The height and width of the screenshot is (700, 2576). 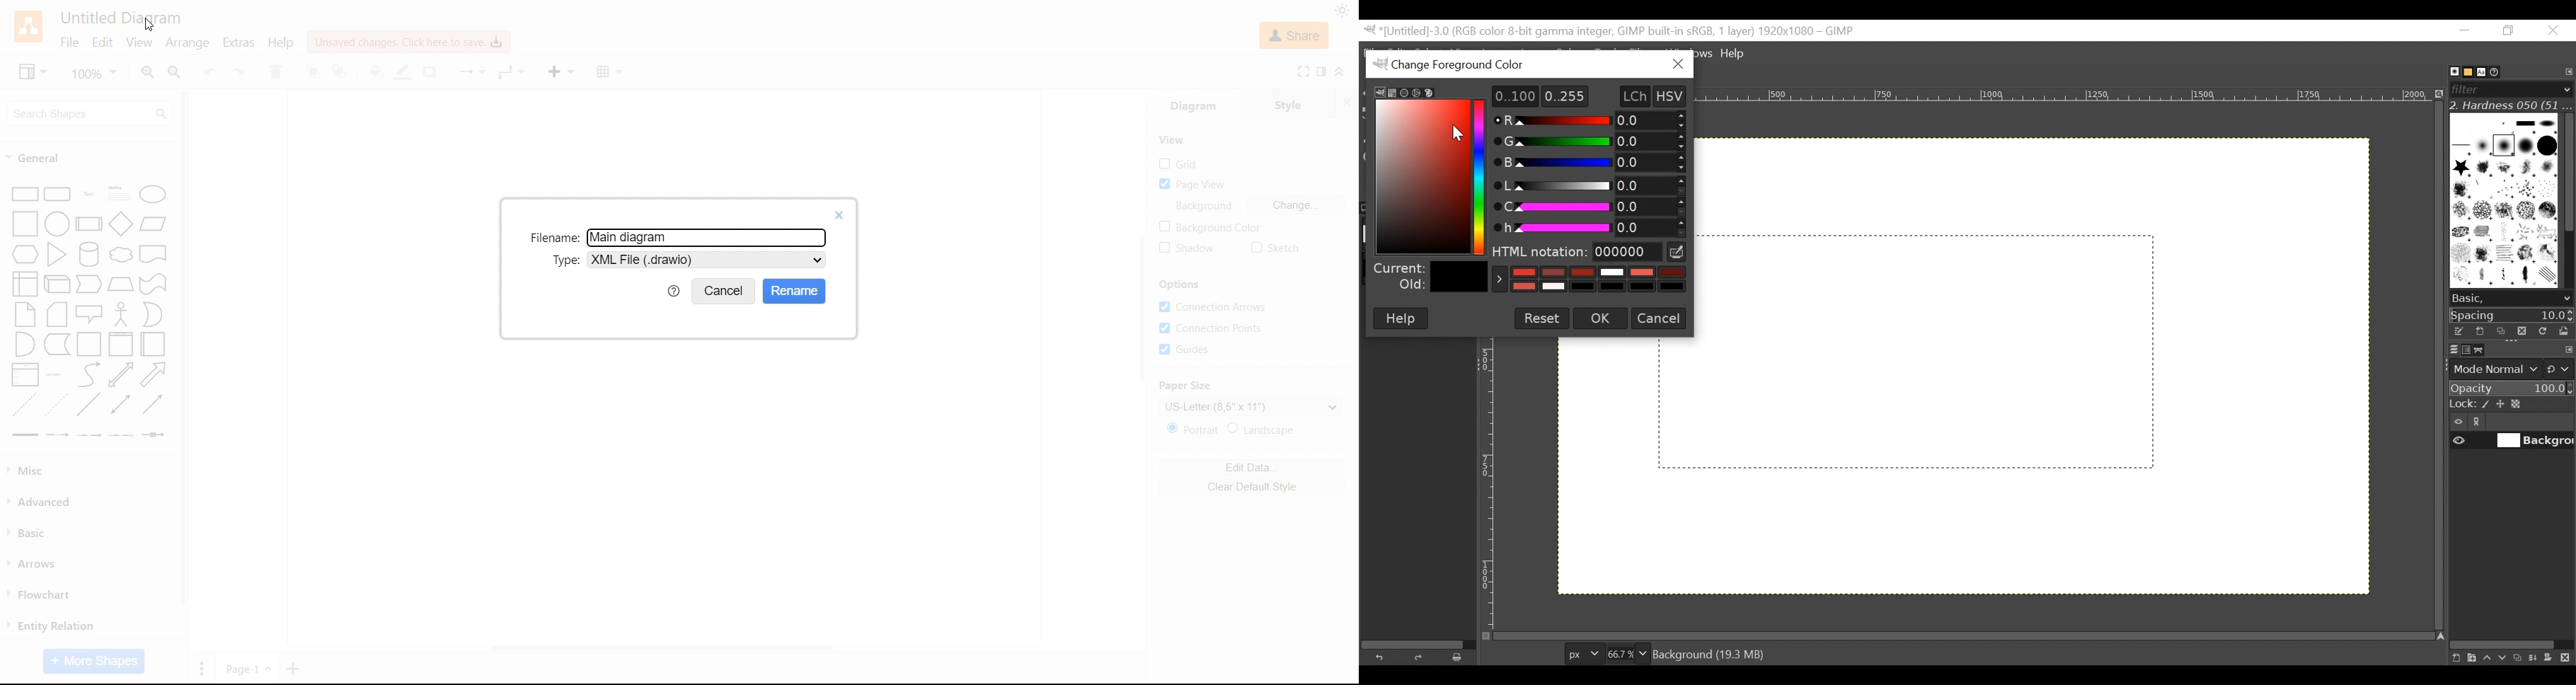 What do you see at coordinates (96, 73) in the screenshot?
I see `Zoom level ` at bounding box center [96, 73].